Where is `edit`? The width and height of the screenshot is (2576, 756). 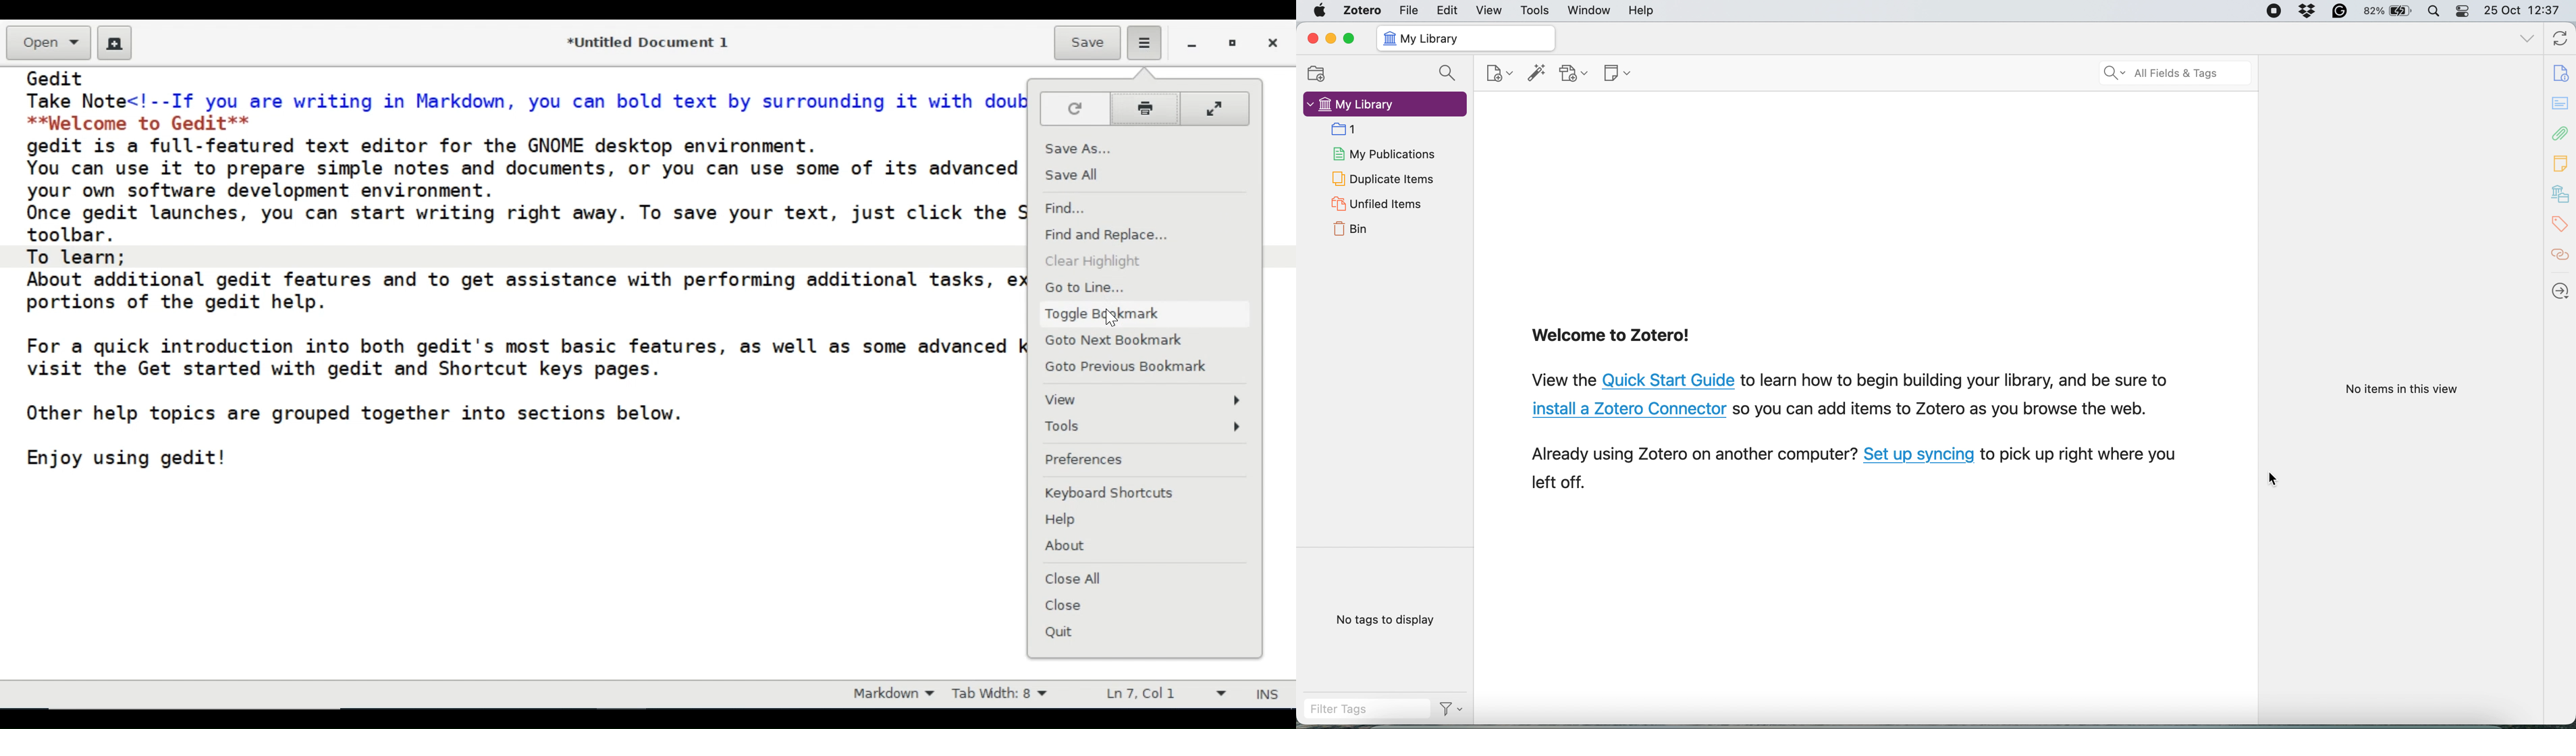 edit is located at coordinates (1449, 10).